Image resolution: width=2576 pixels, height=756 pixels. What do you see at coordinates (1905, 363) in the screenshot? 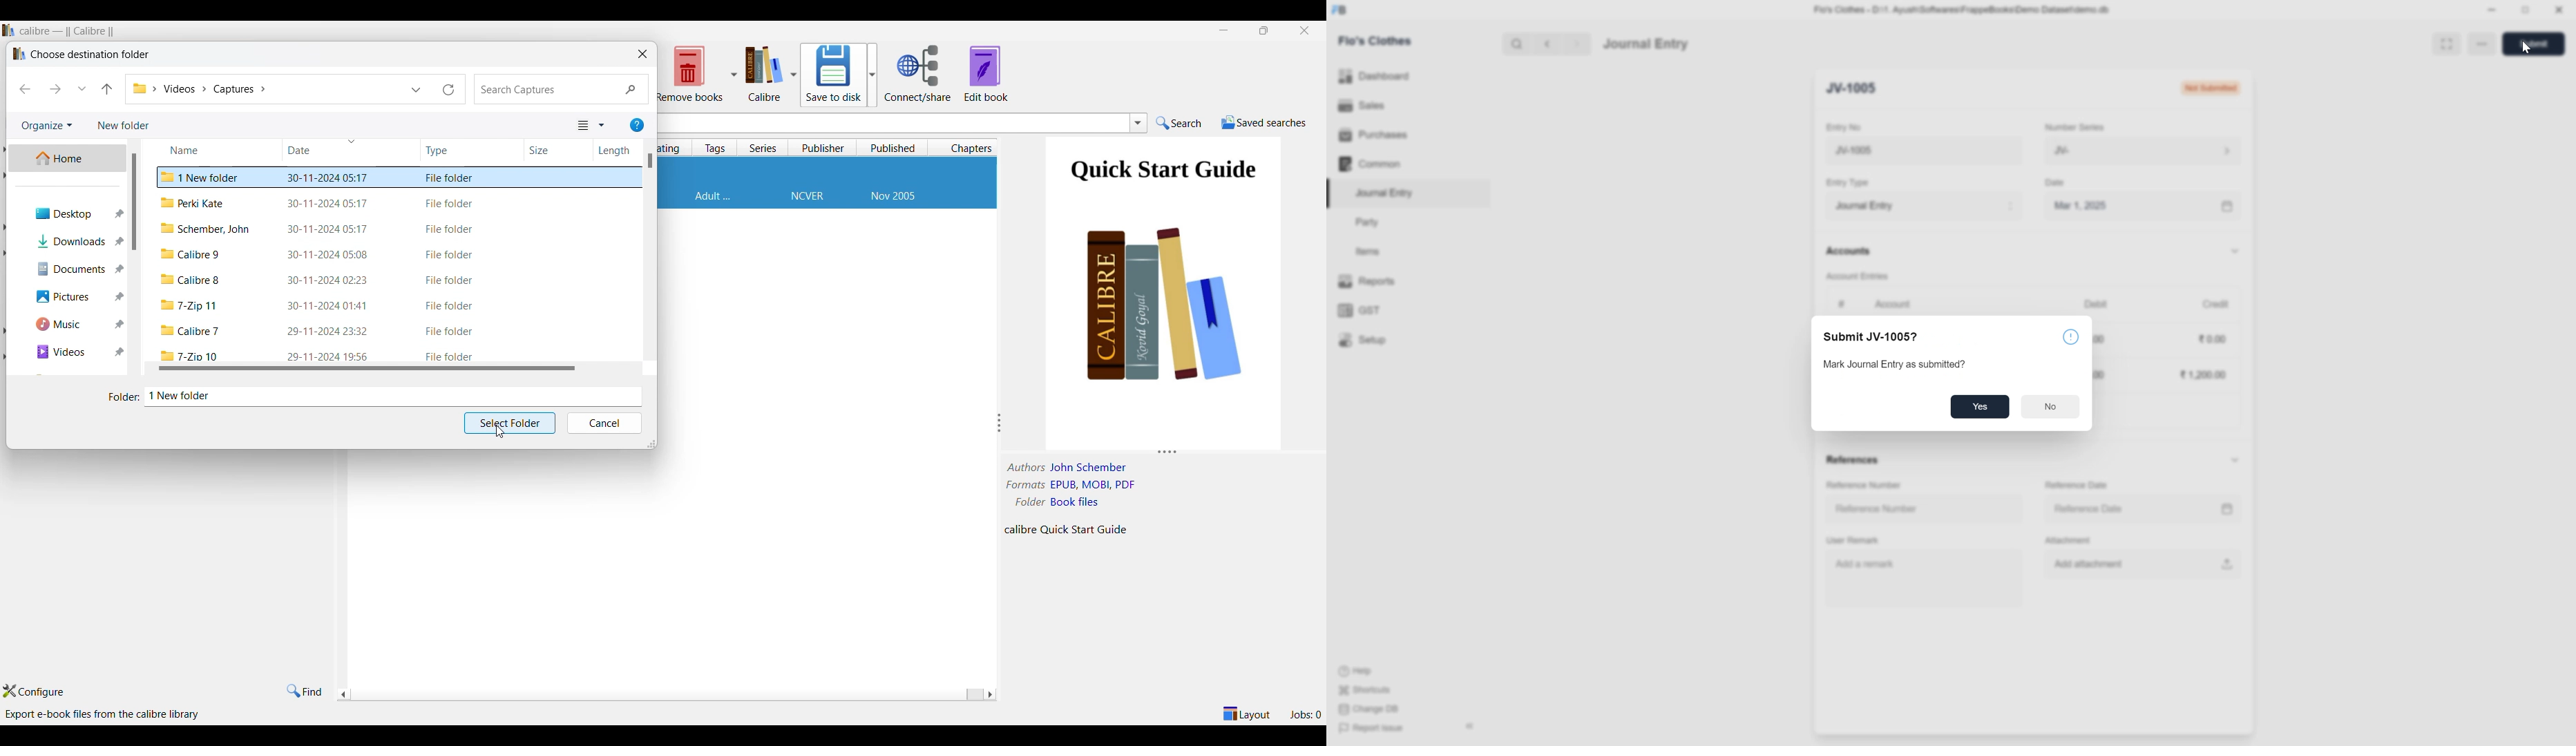
I see `Mark Journal Entry as submitted?` at bounding box center [1905, 363].